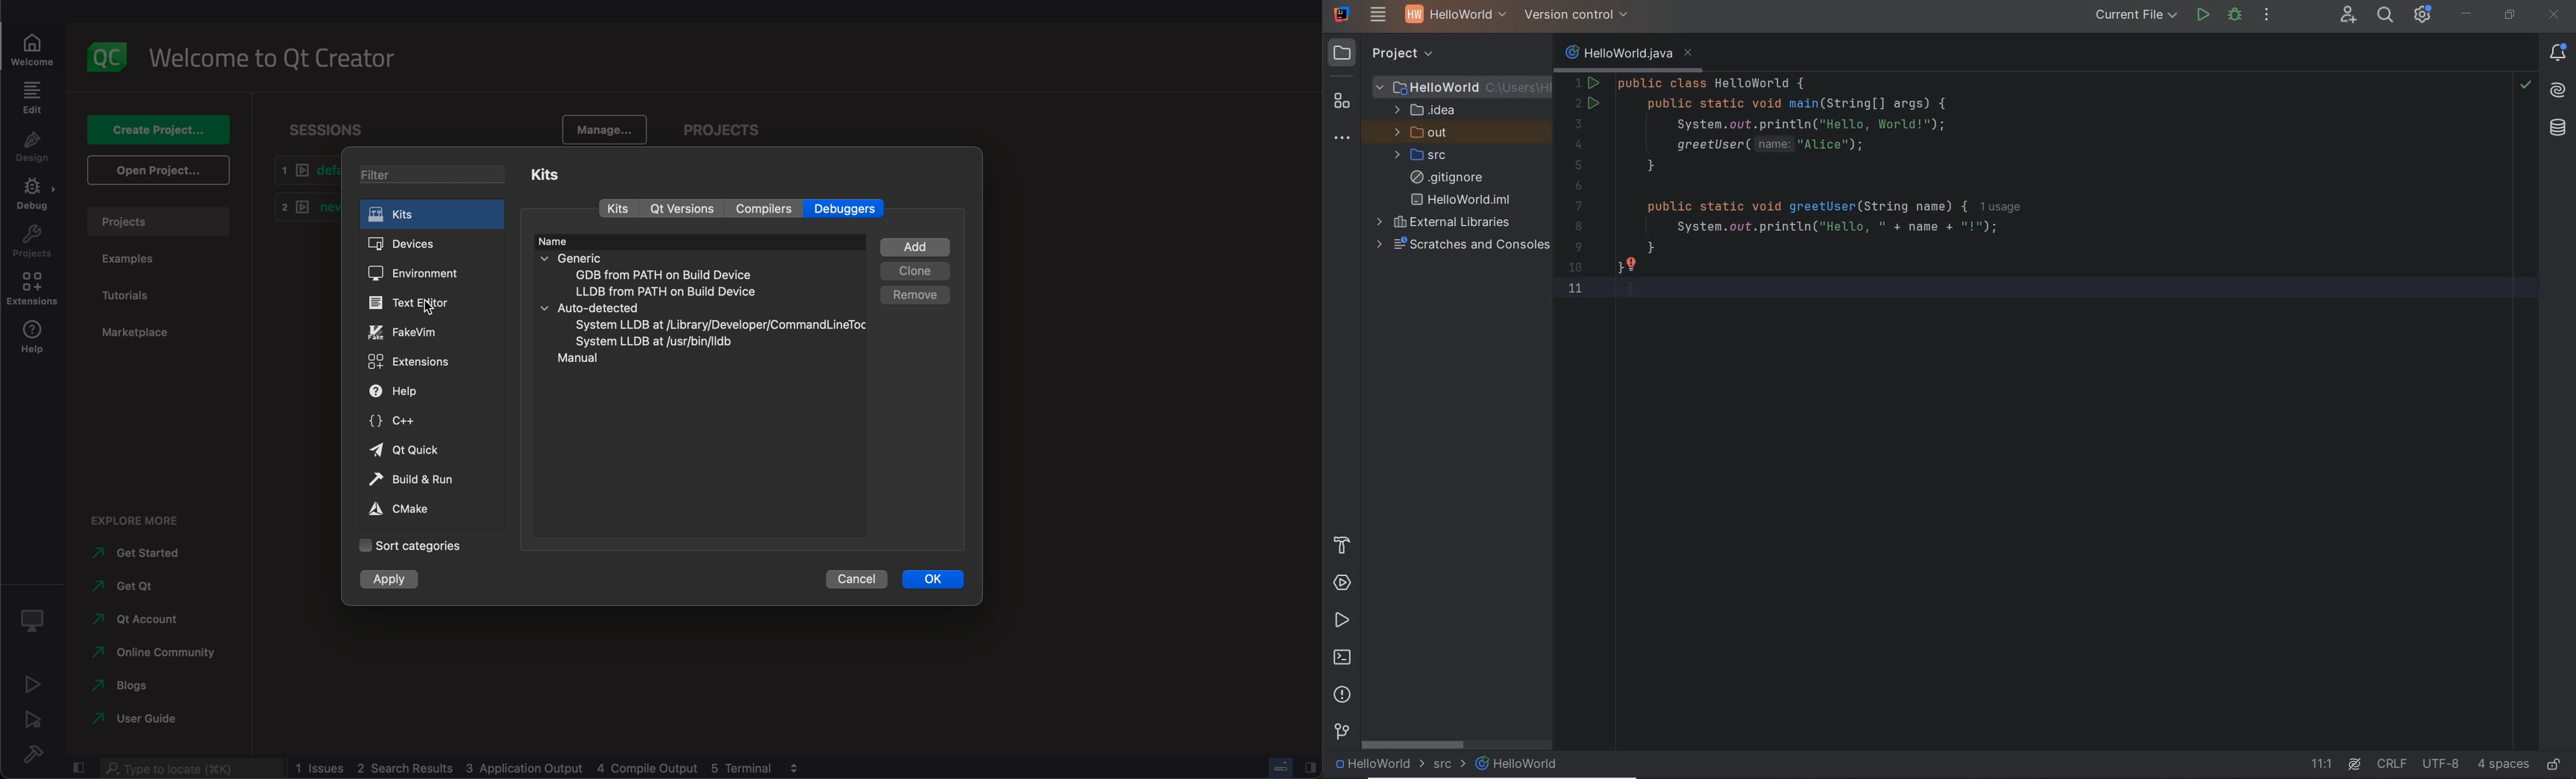 Image resolution: width=2576 pixels, height=784 pixels. I want to click on build, so click(30, 753).